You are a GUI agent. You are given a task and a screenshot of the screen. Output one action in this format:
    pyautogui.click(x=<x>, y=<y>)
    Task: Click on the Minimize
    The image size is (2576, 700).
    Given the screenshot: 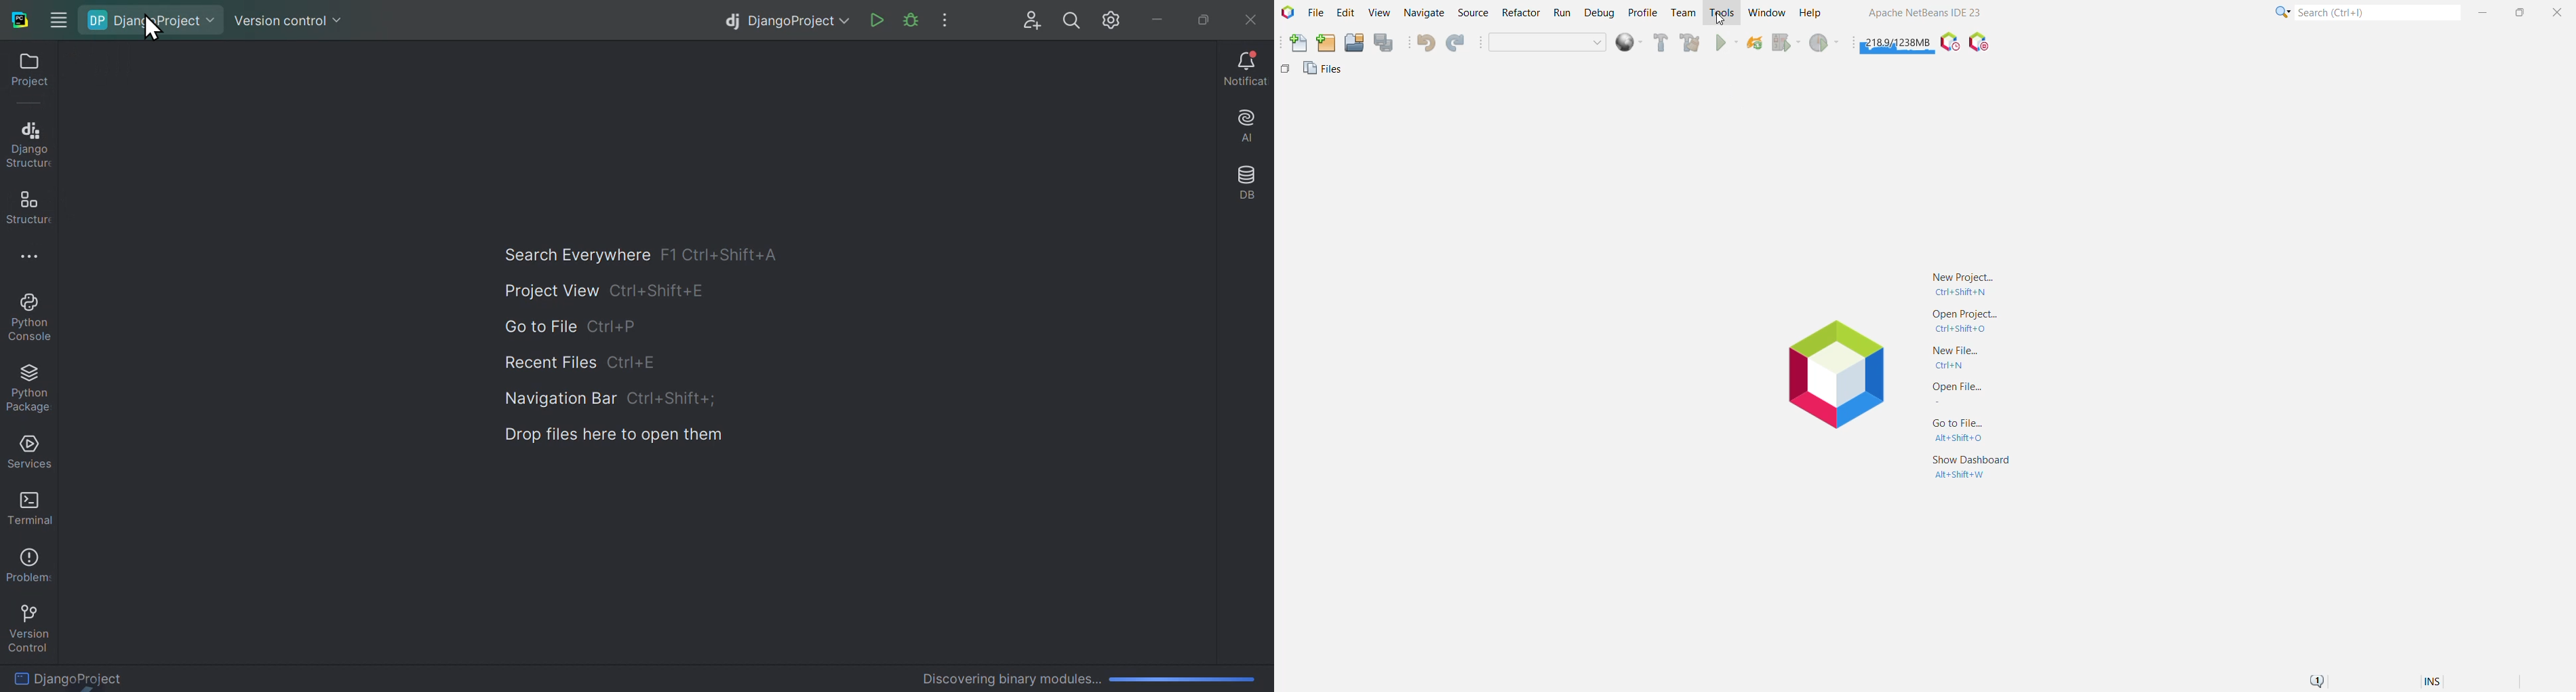 What is the action you would take?
    pyautogui.click(x=2484, y=12)
    